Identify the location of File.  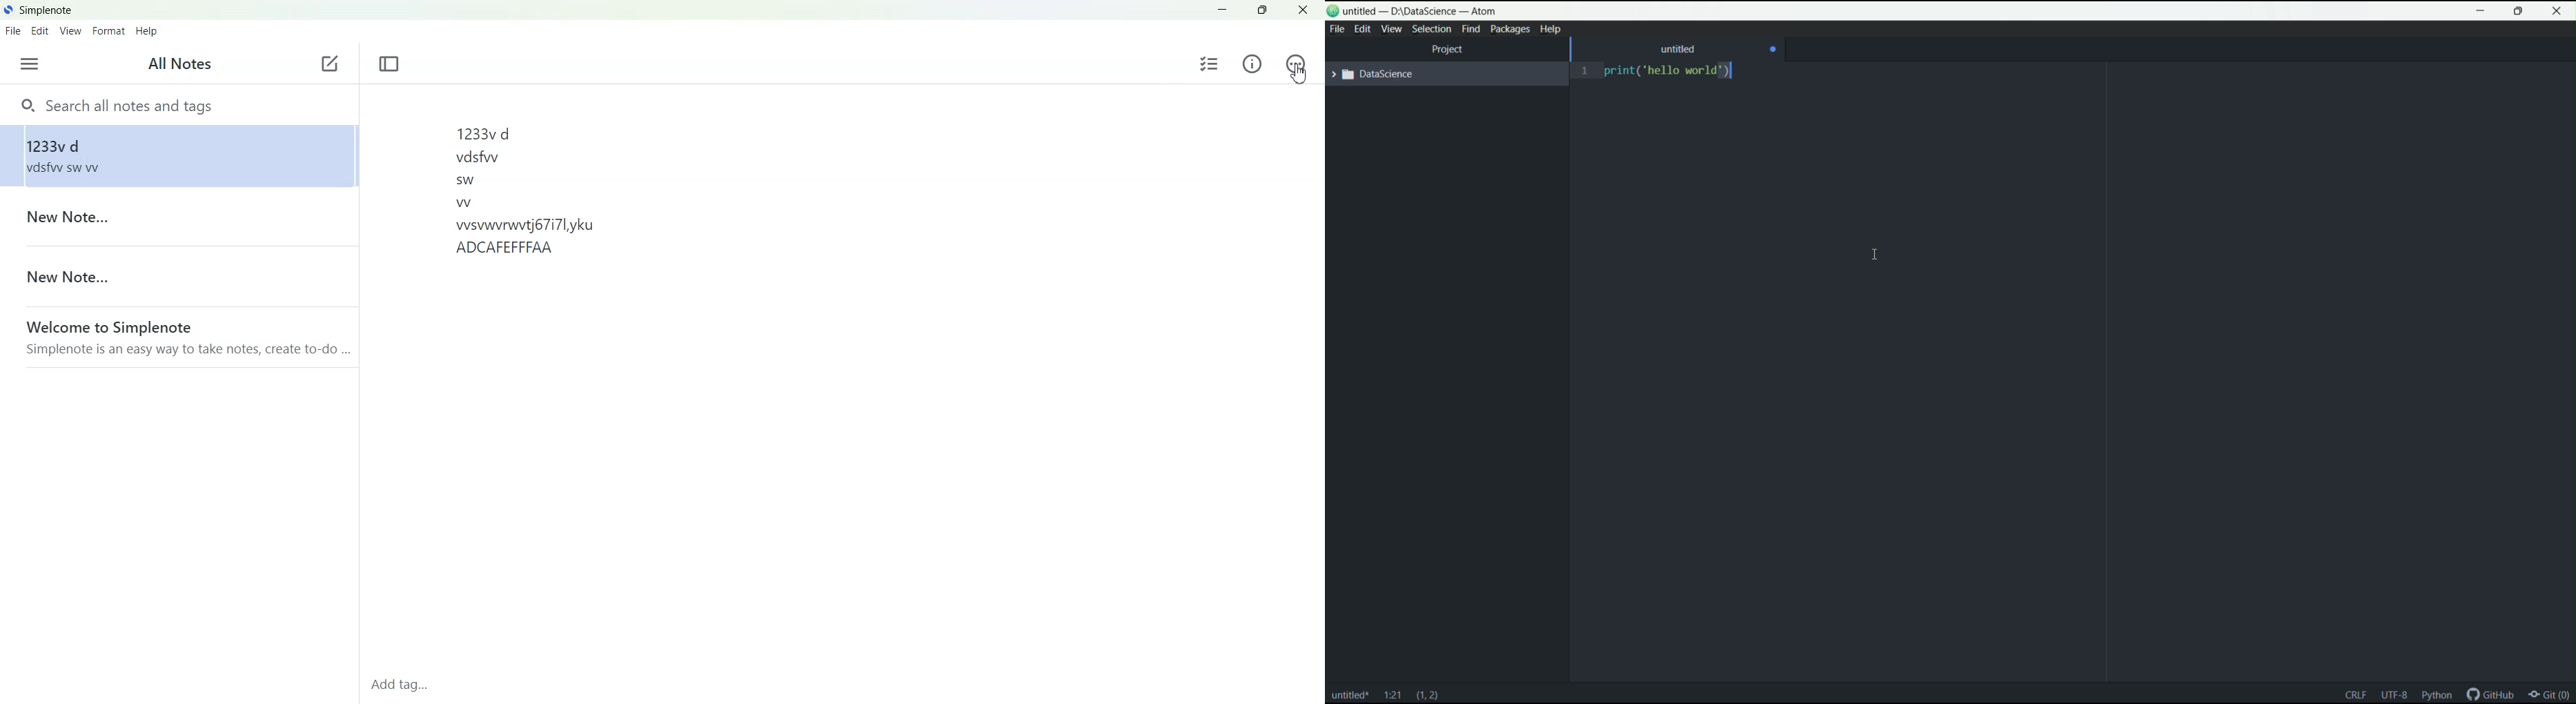
(13, 30).